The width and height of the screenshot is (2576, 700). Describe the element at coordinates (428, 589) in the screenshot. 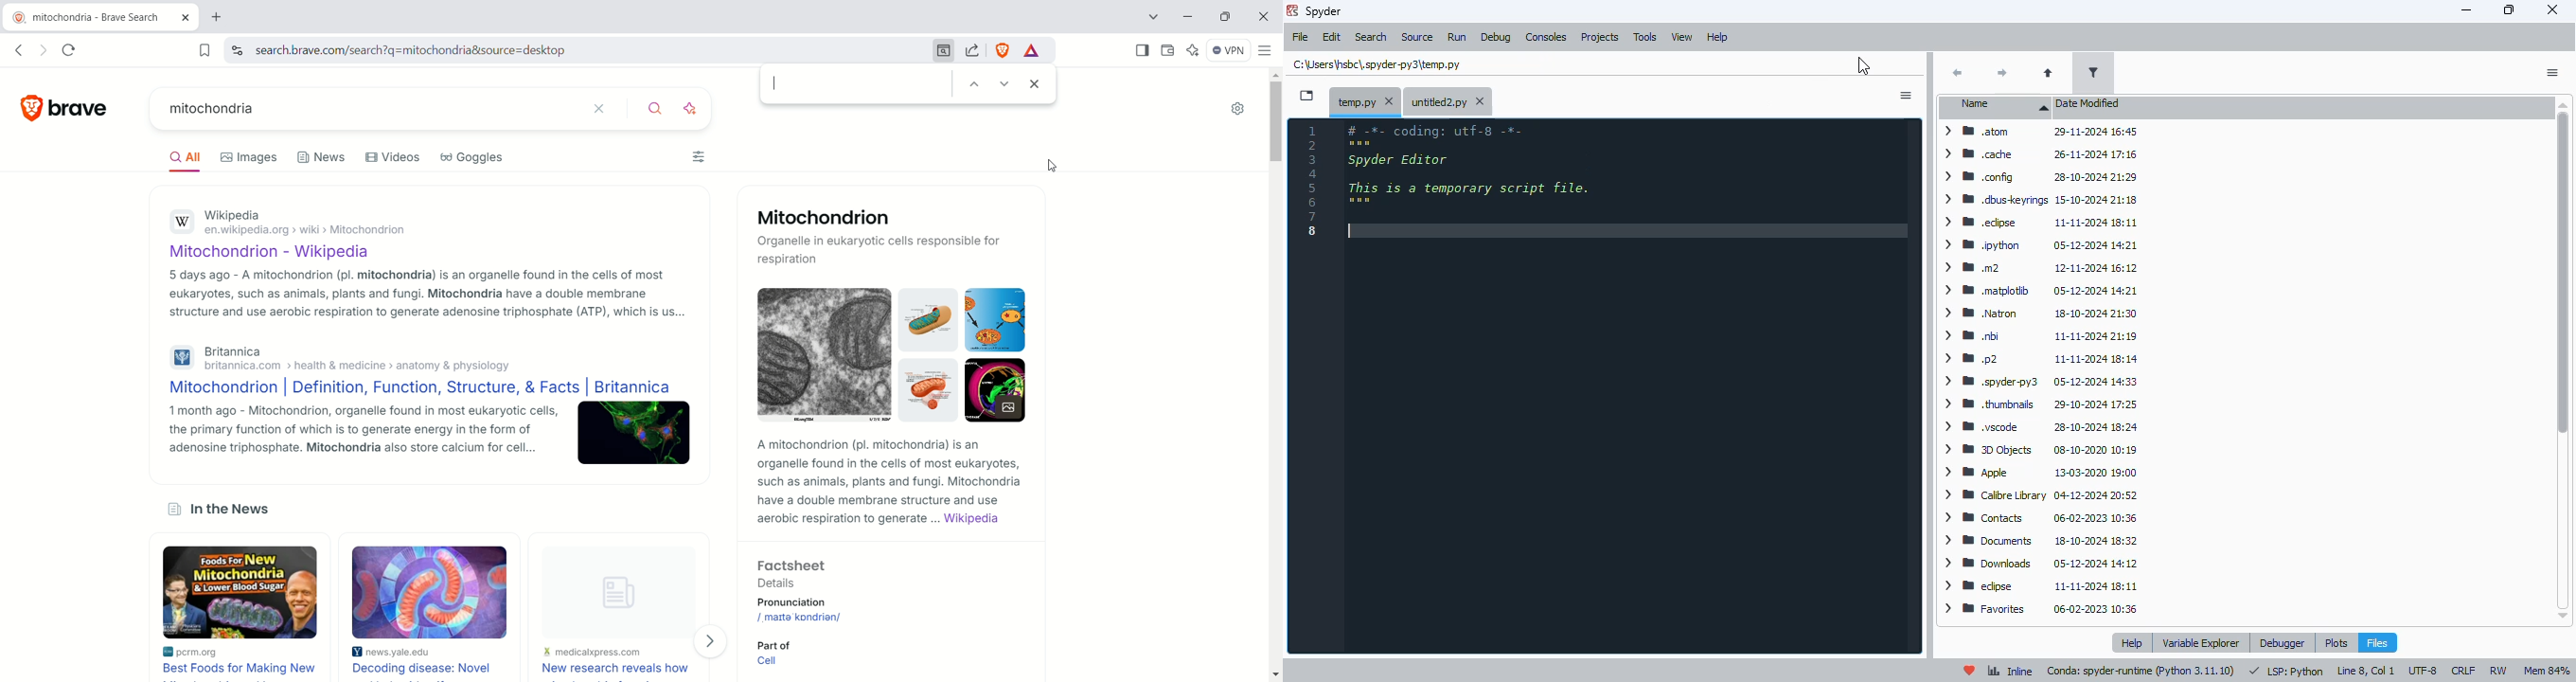

I see `Image` at that location.